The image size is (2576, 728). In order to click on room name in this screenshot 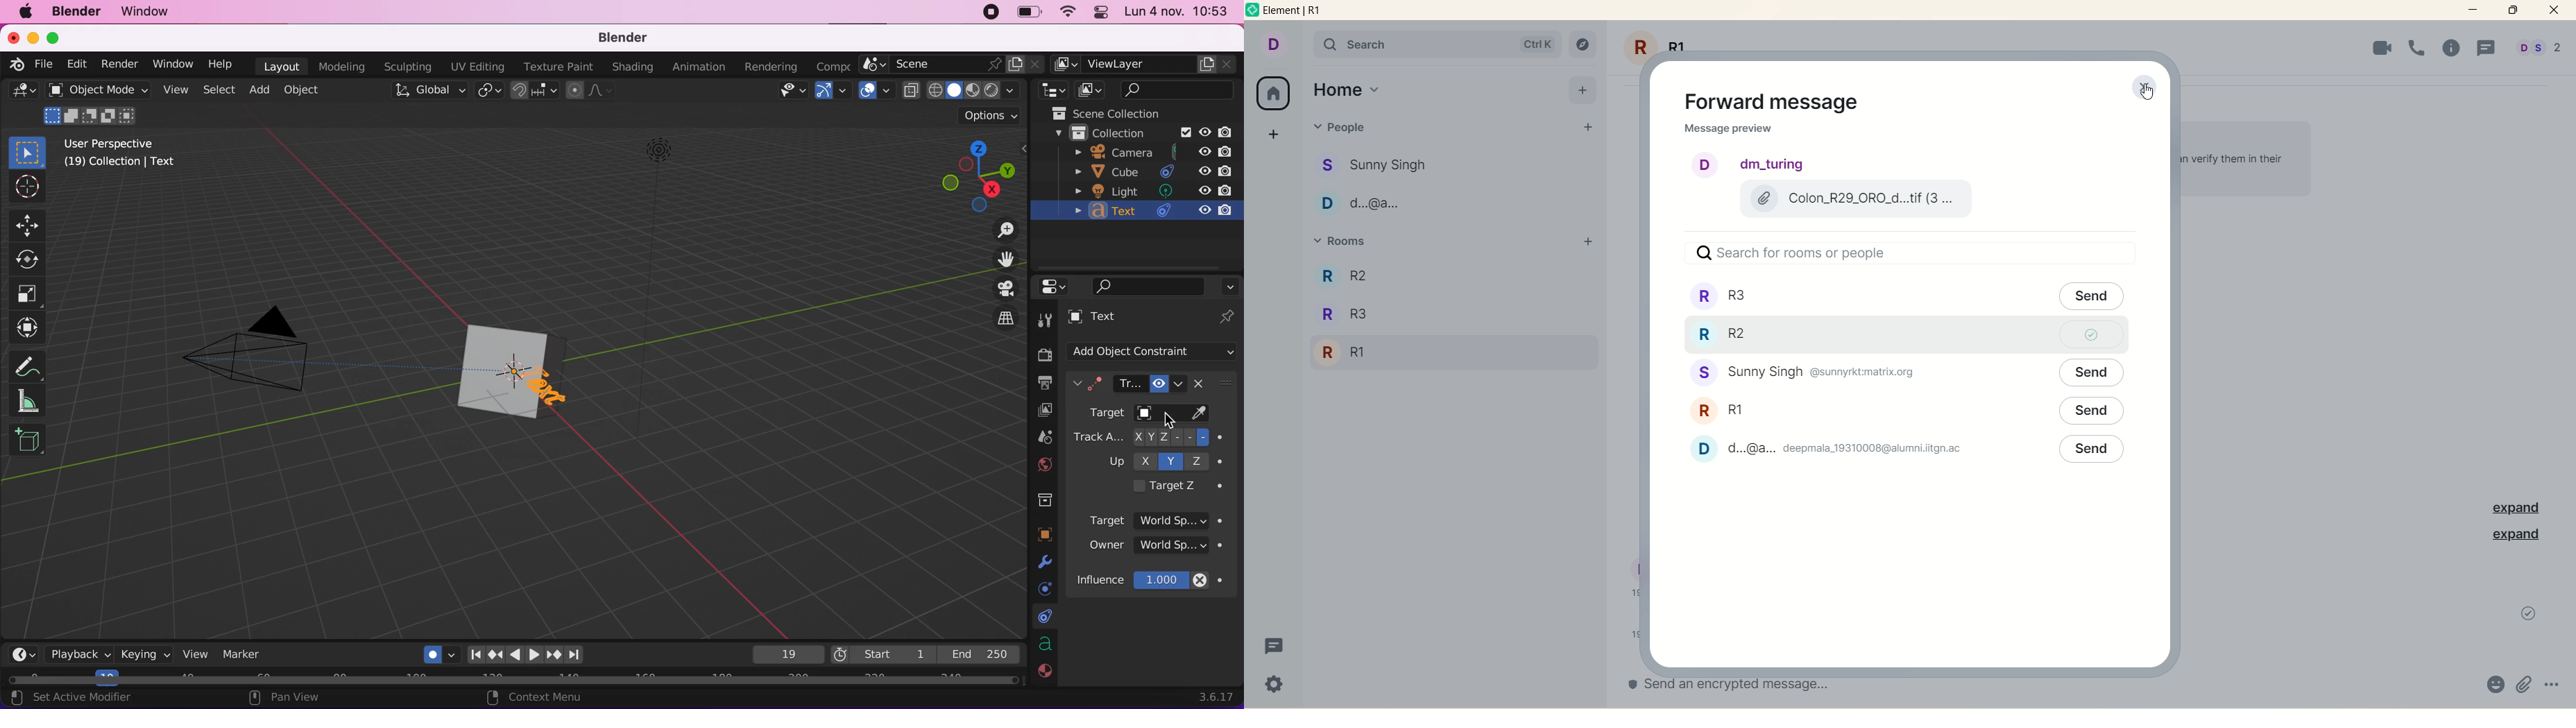, I will do `click(1671, 40)`.